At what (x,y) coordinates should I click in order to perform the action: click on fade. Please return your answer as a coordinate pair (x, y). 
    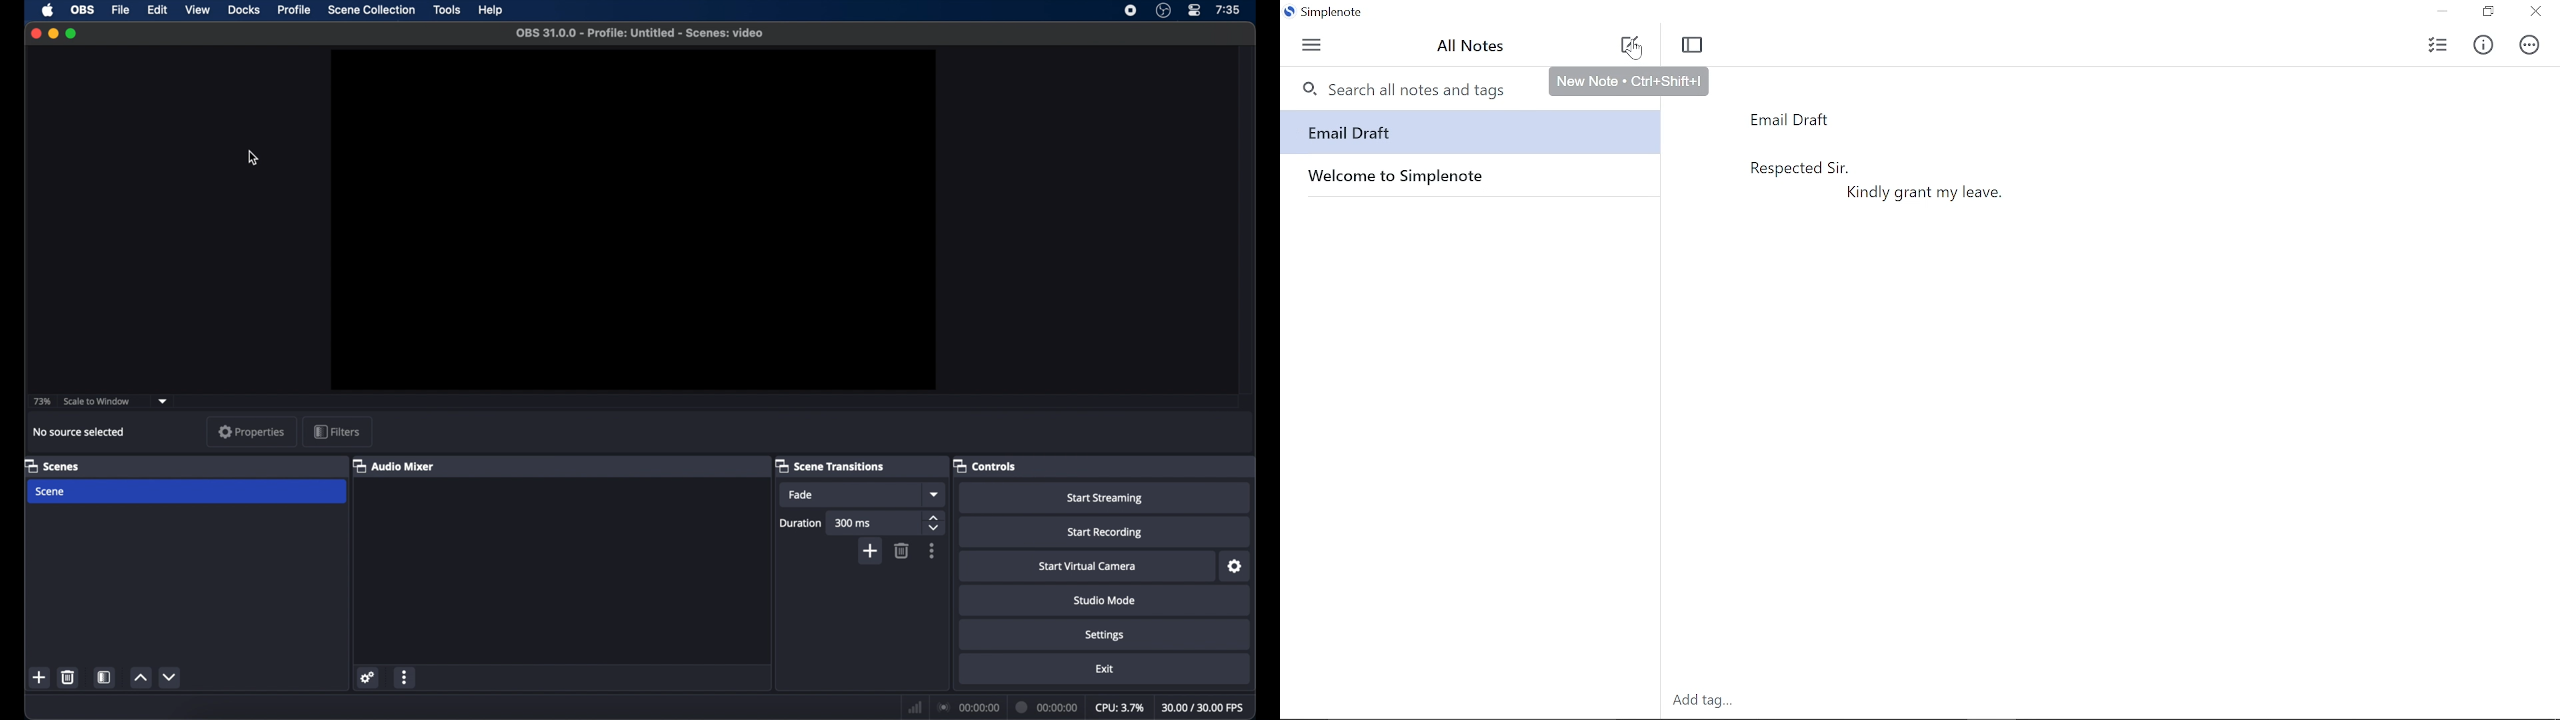
    Looking at the image, I should click on (851, 495).